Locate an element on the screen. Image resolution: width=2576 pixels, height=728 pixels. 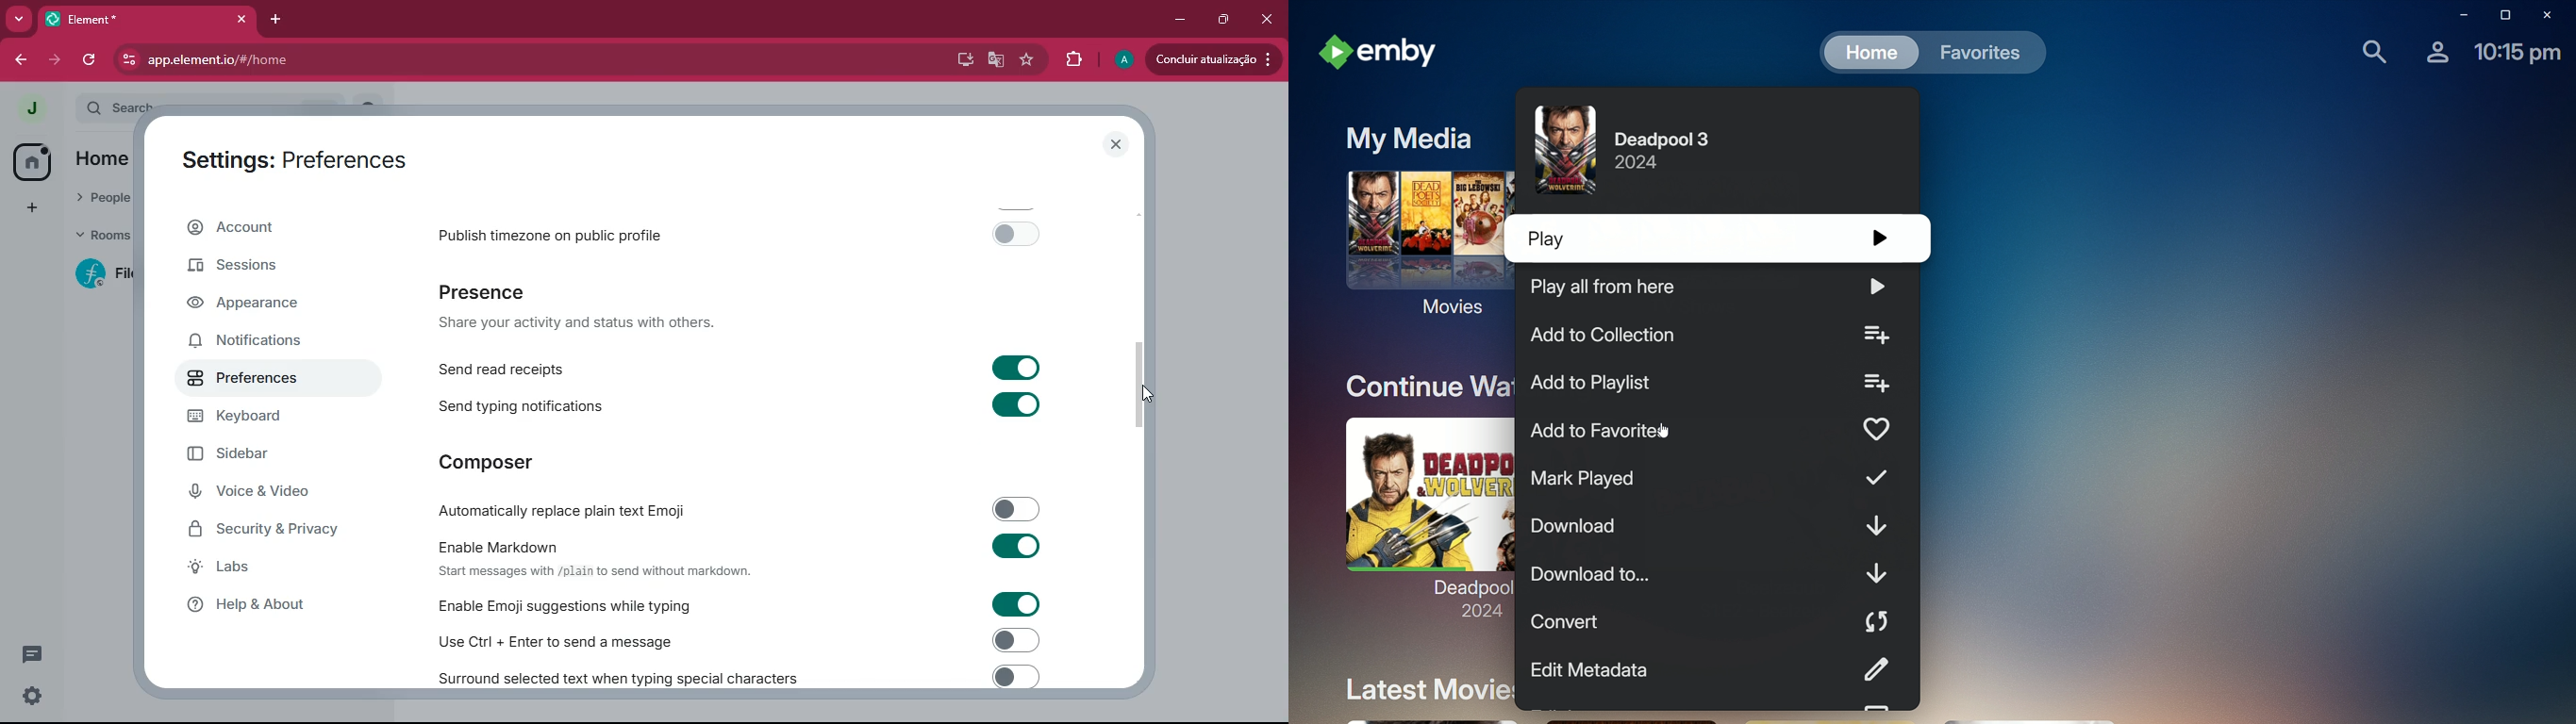
desktop is located at coordinates (959, 60).